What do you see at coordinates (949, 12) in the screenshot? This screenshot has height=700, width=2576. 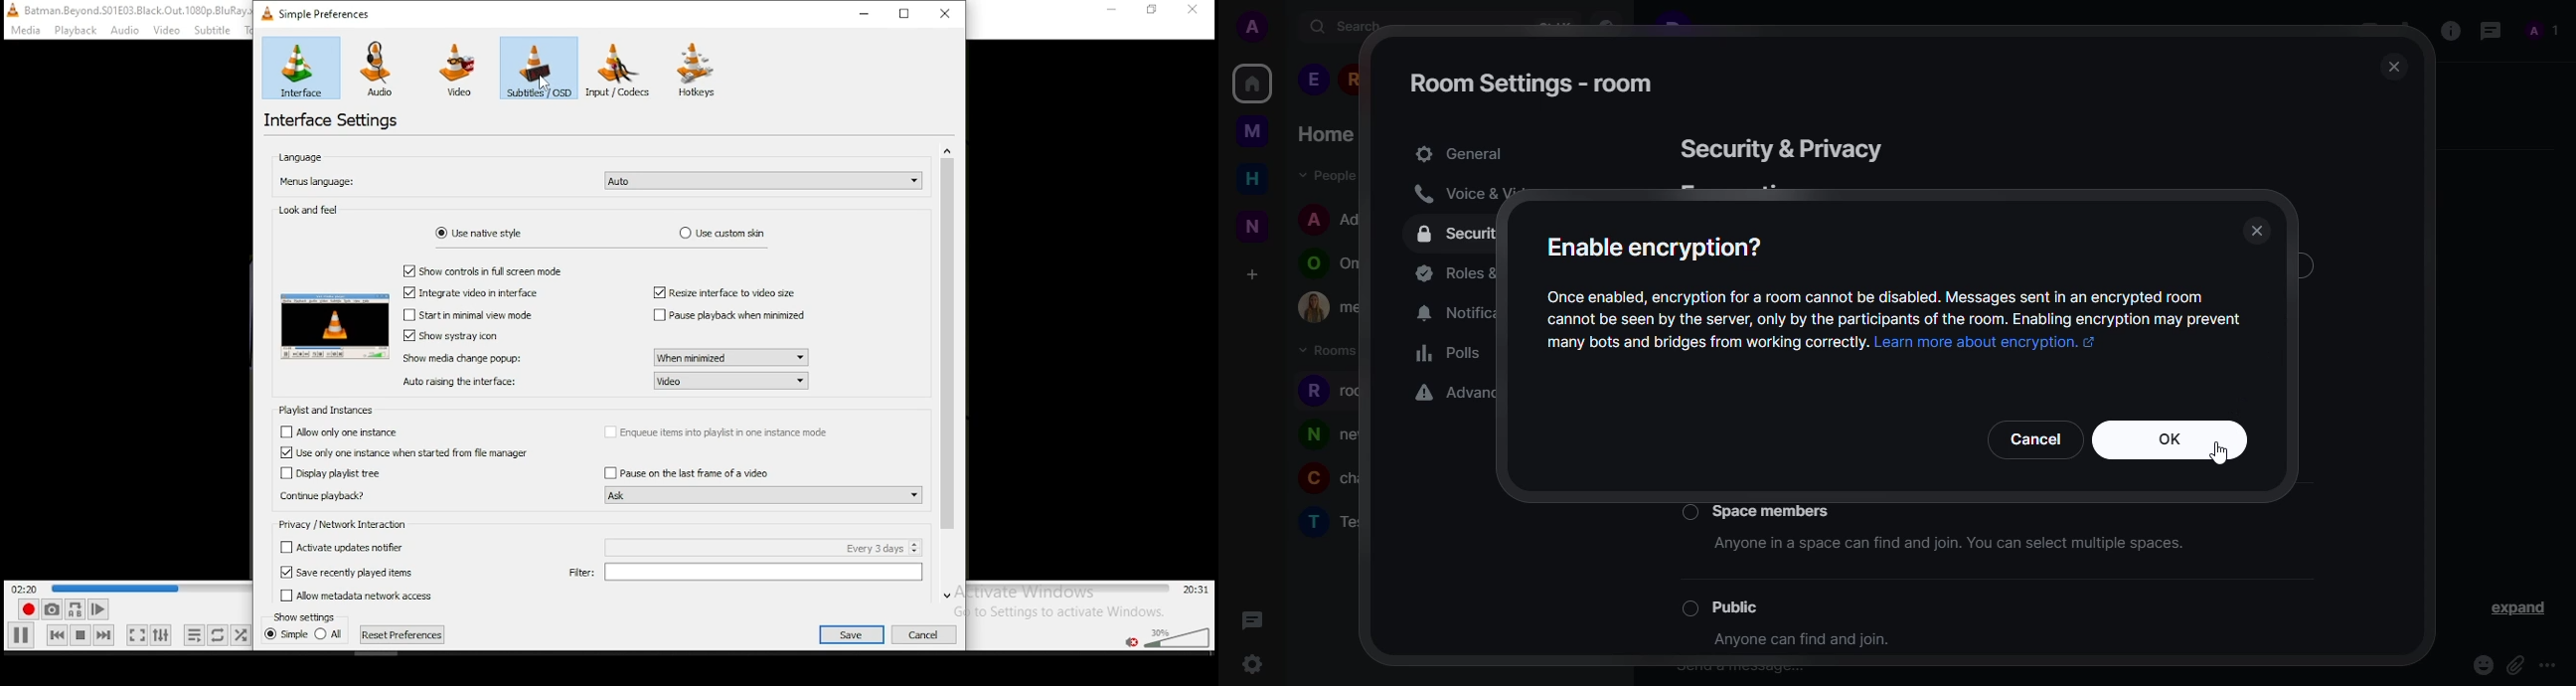 I see `close window` at bounding box center [949, 12].